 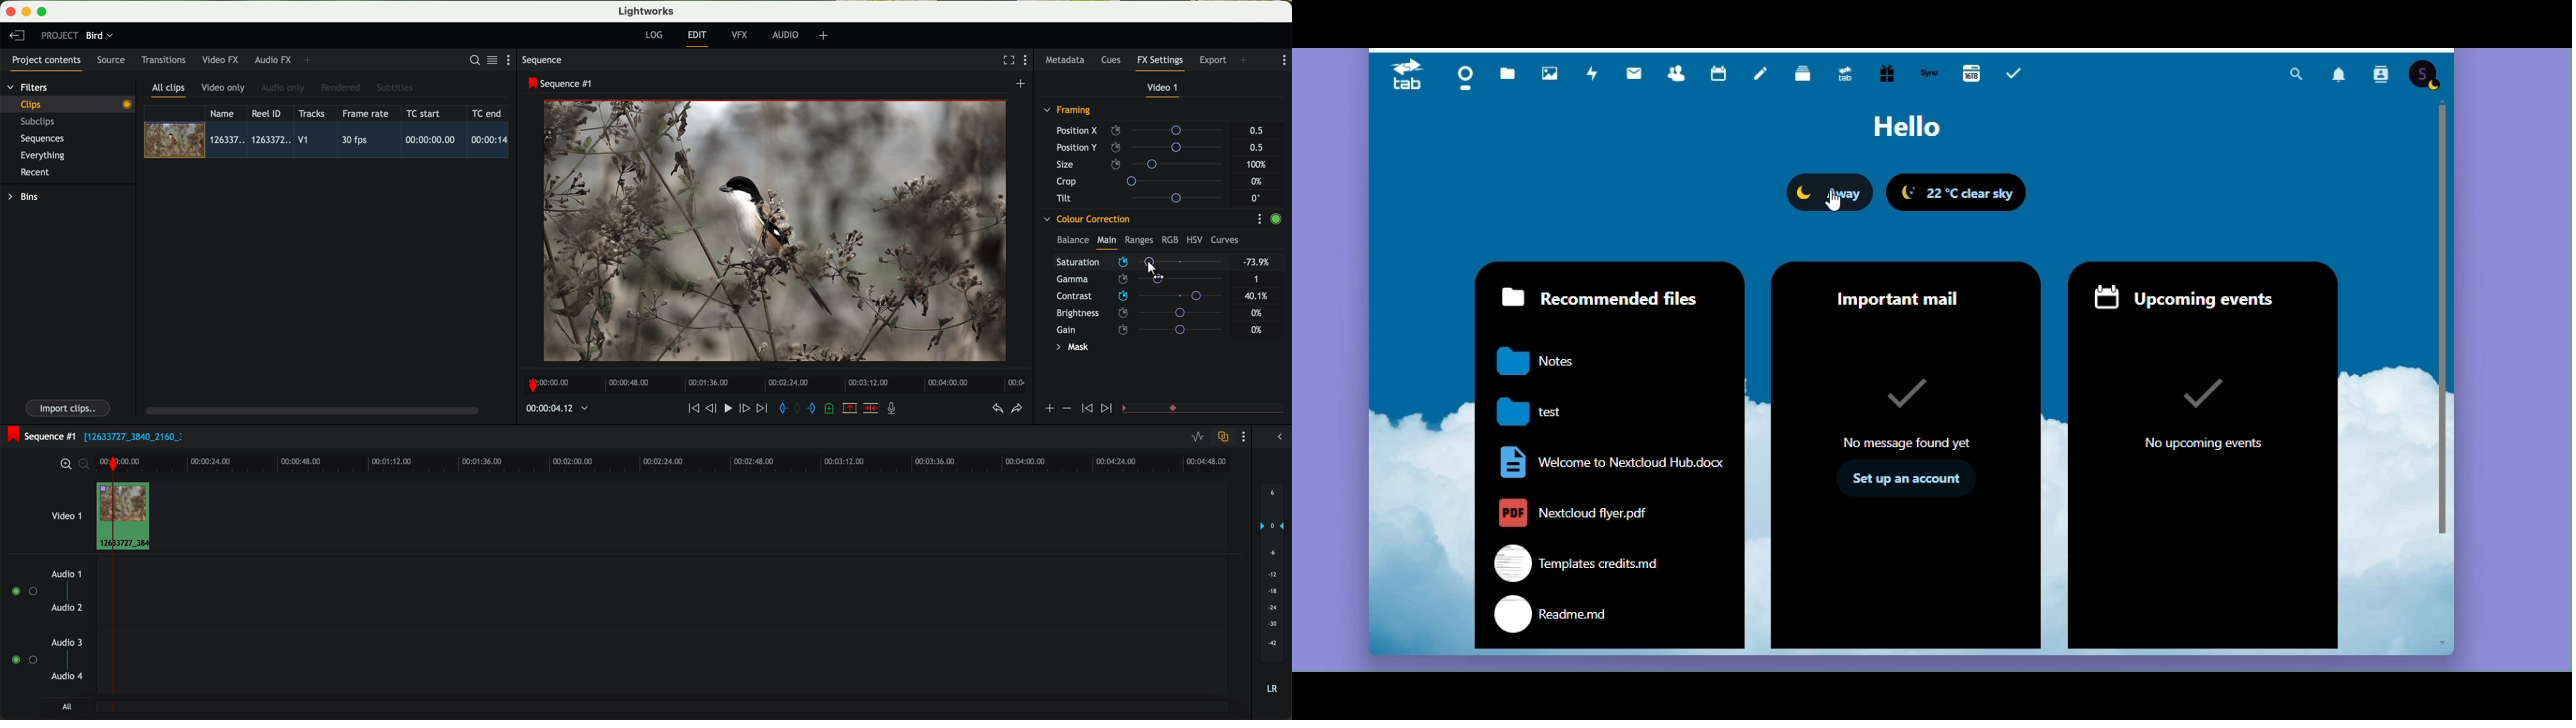 What do you see at coordinates (1246, 61) in the screenshot?
I see `add panel` at bounding box center [1246, 61].